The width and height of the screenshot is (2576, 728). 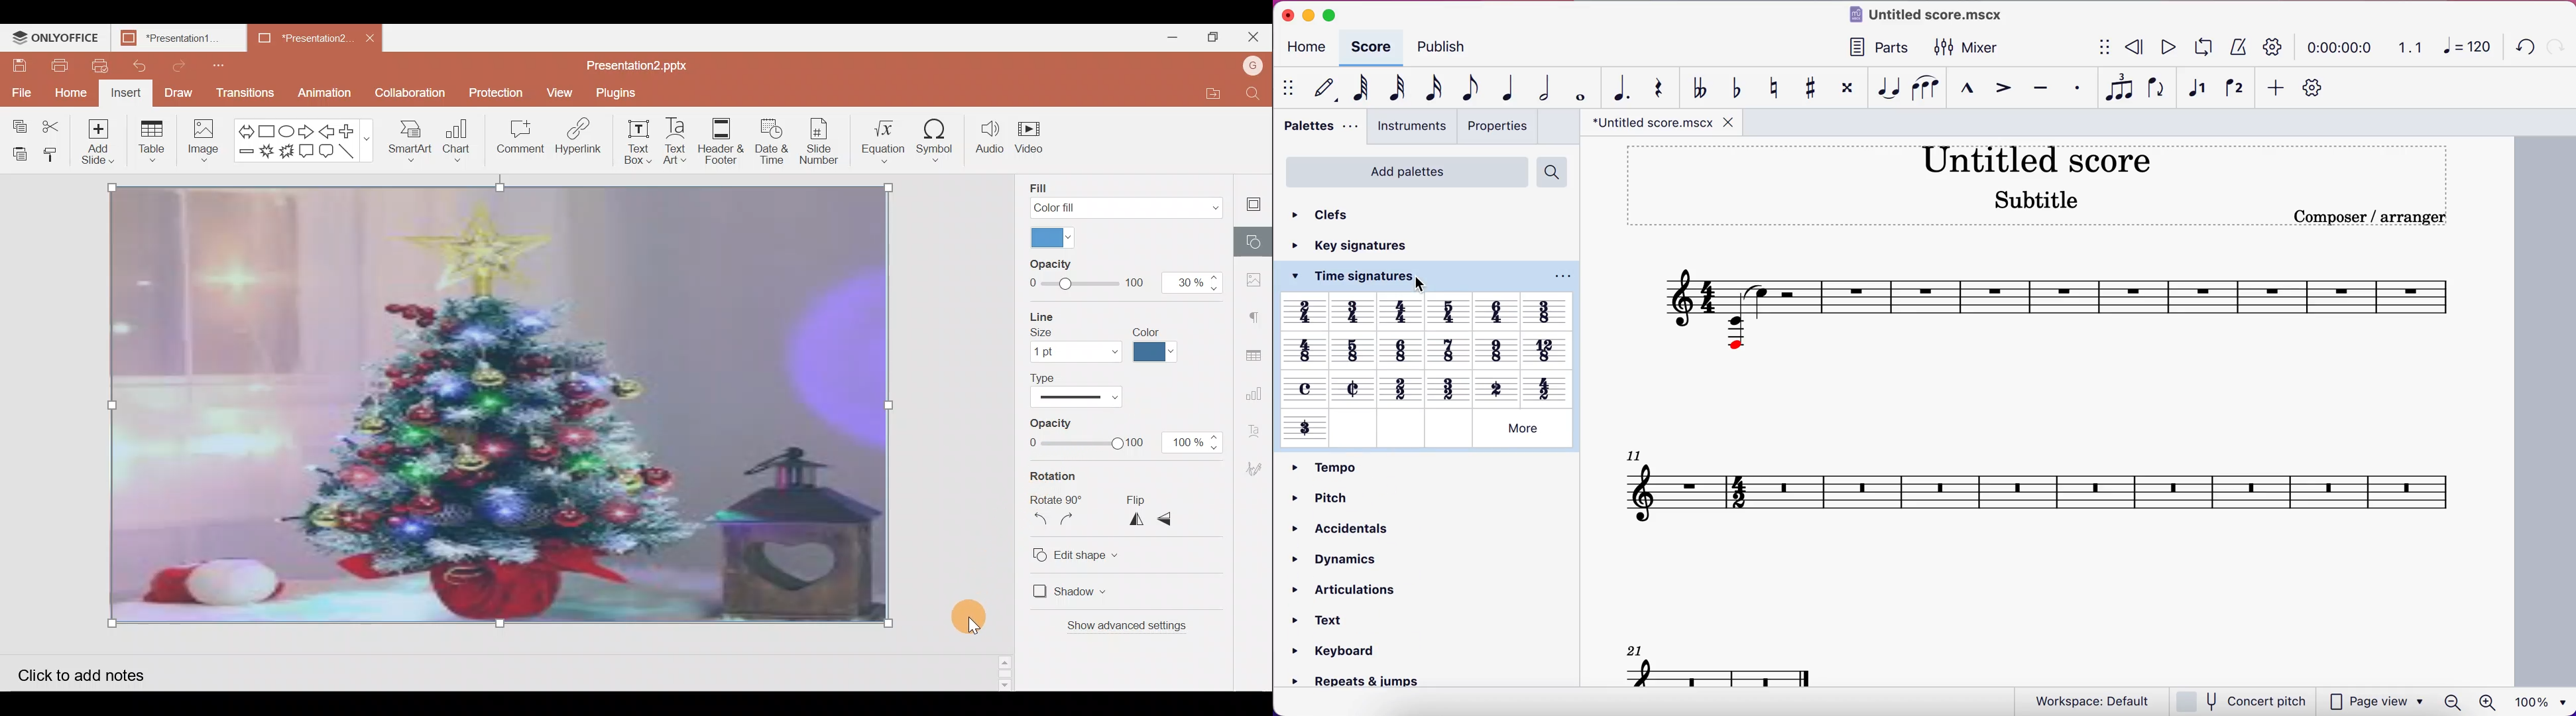 I want to click on Presentation2.pptx, so click(x=647, y=63).